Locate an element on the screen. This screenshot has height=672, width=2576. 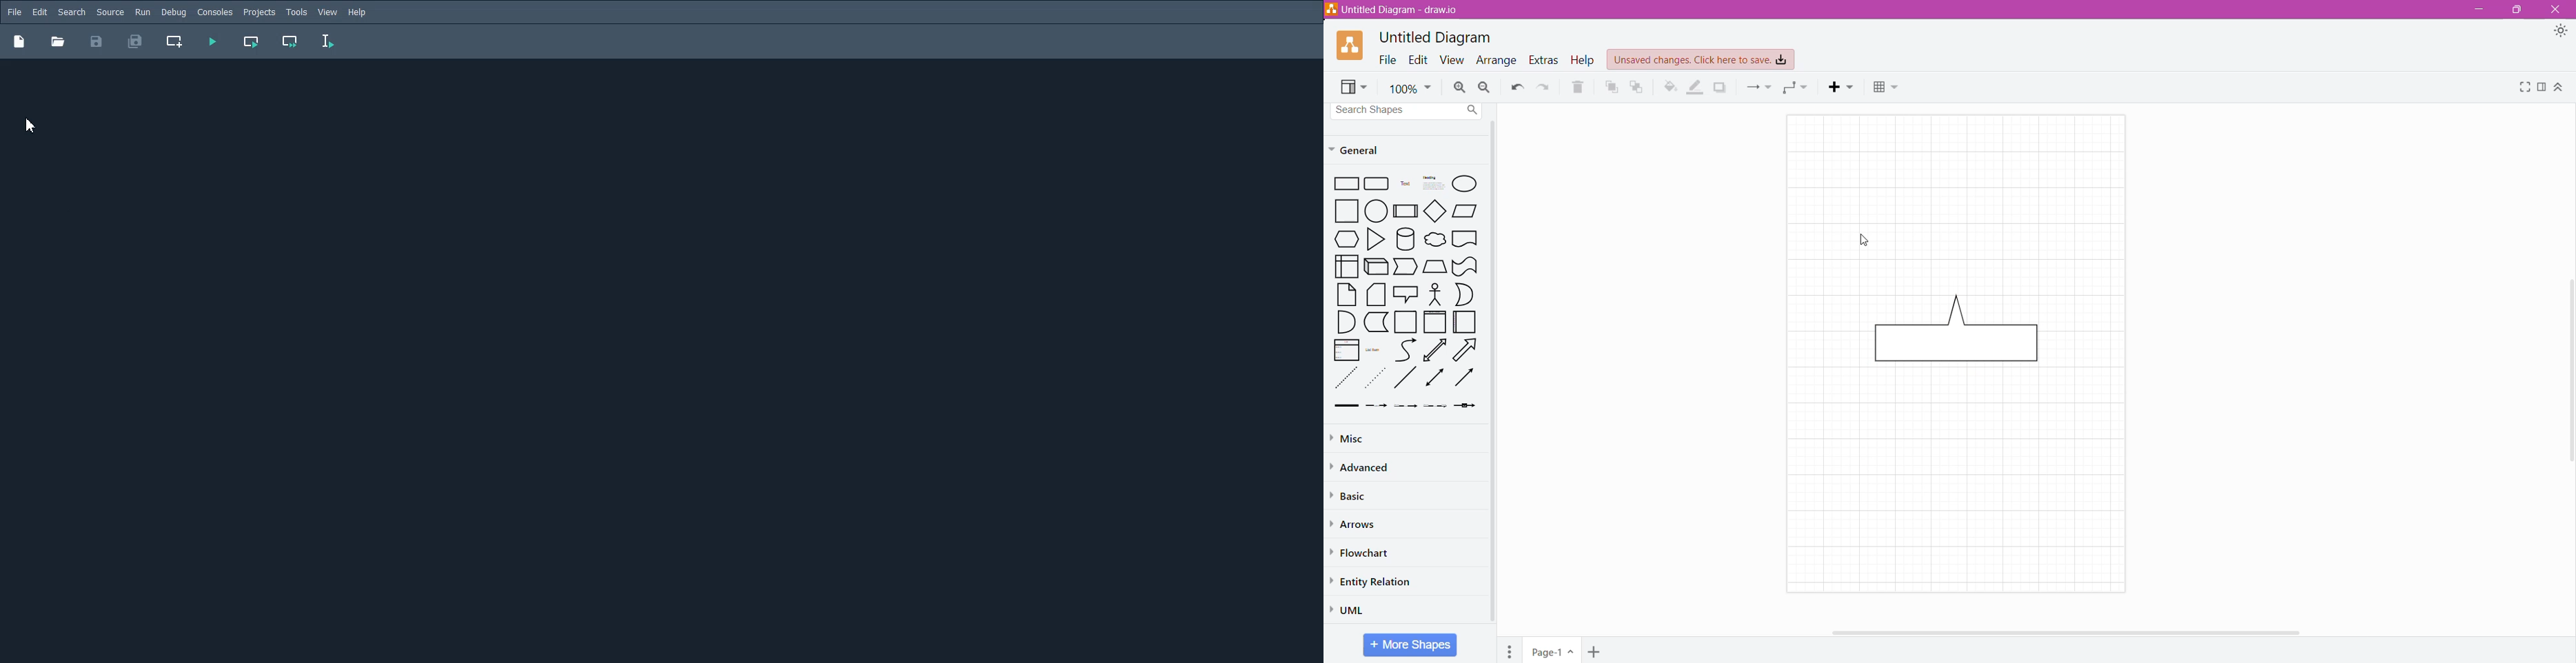
Unsaved Changes. Click here to save is located at coordinates (1701, 60).